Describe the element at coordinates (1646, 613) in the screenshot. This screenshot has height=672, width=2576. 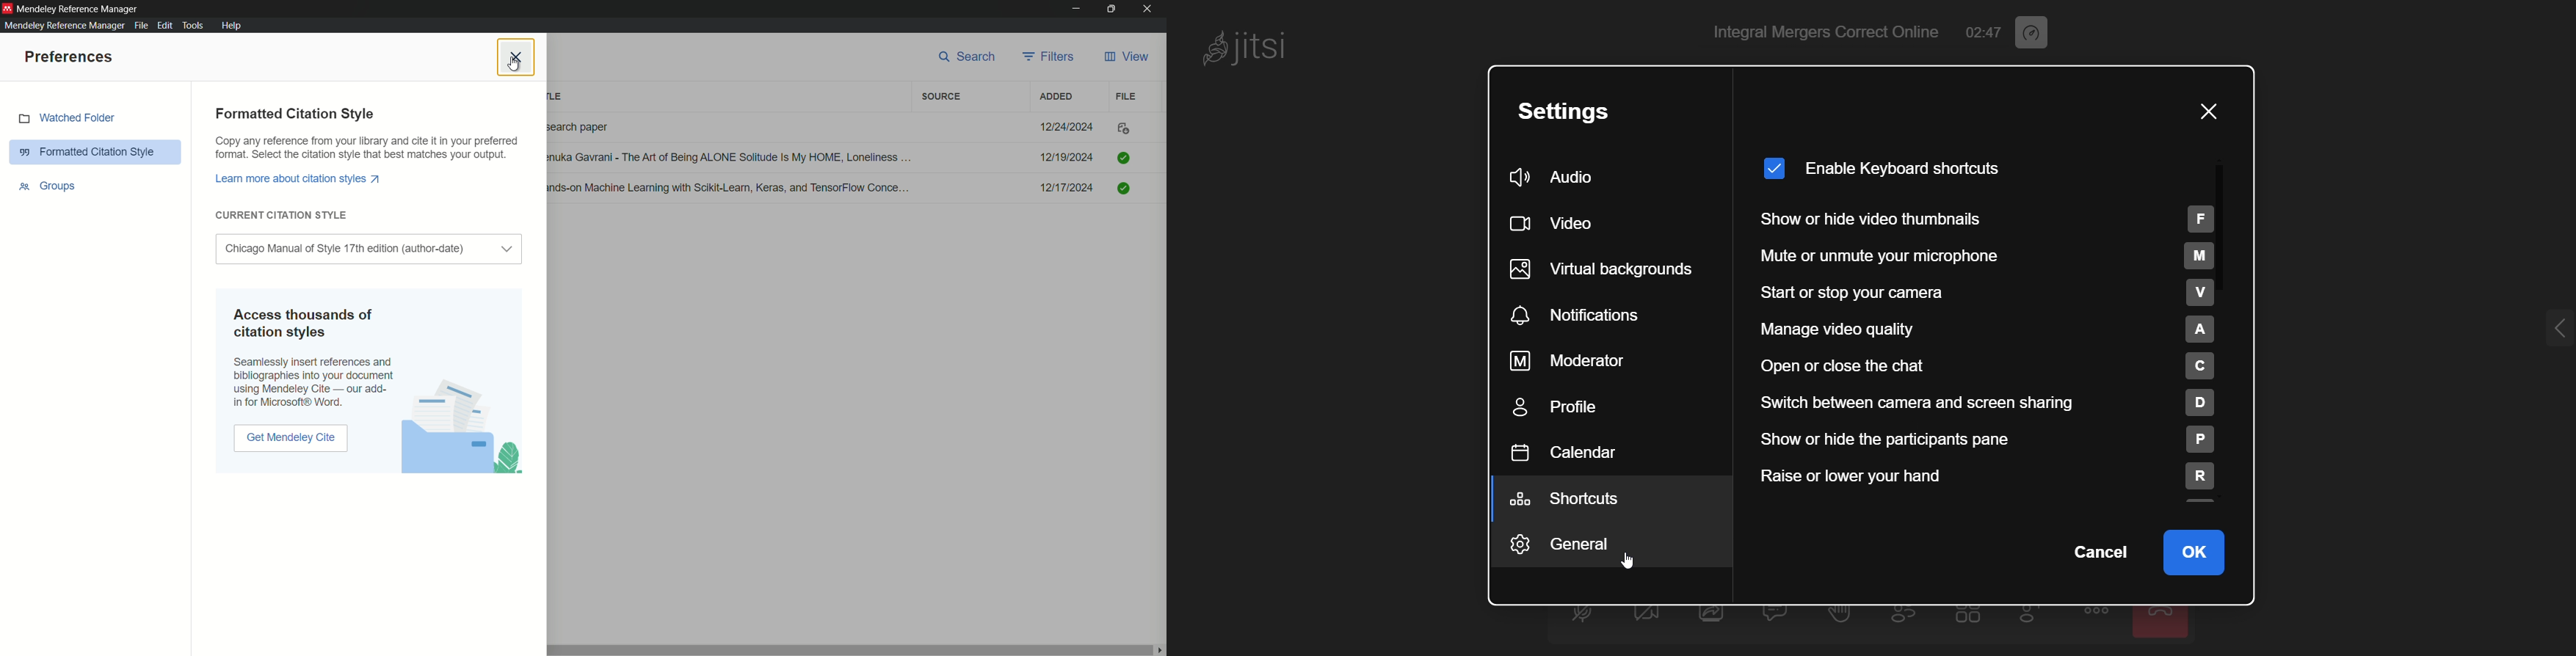
I see `start camera` at that location.